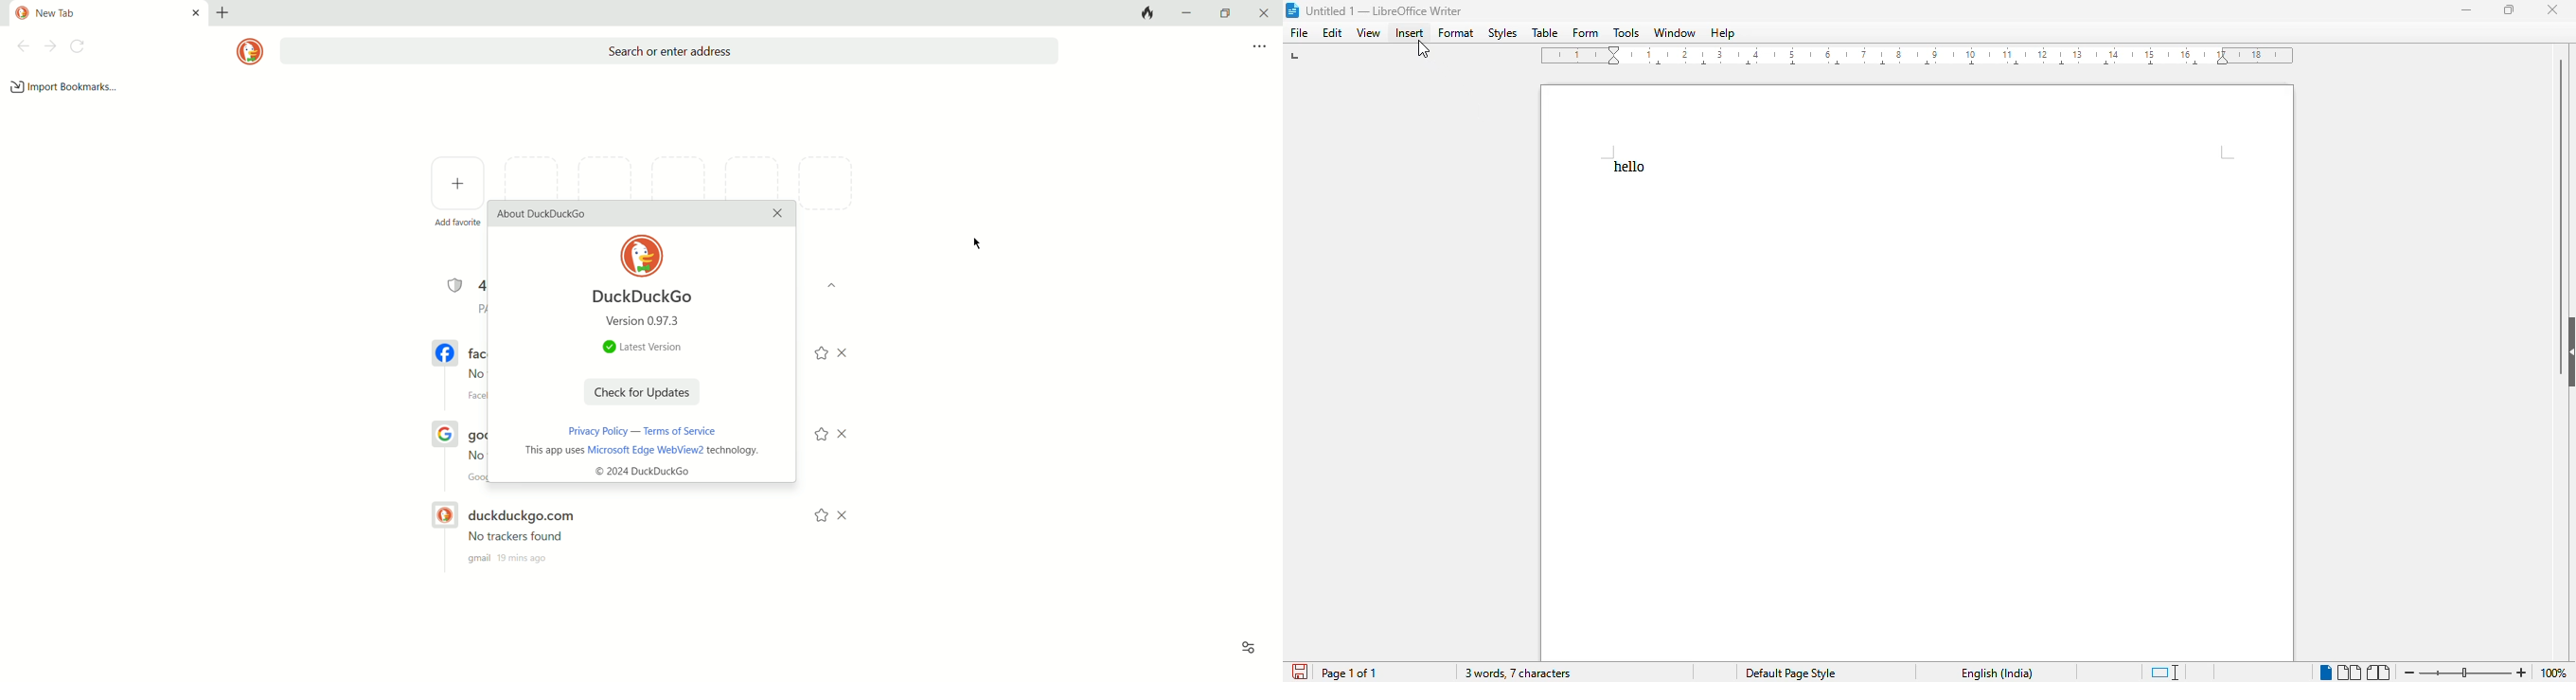 The image size is (2576, 700). Describe the element at coordinates (1368, 33) in the screenshot. I see `view` at that location.